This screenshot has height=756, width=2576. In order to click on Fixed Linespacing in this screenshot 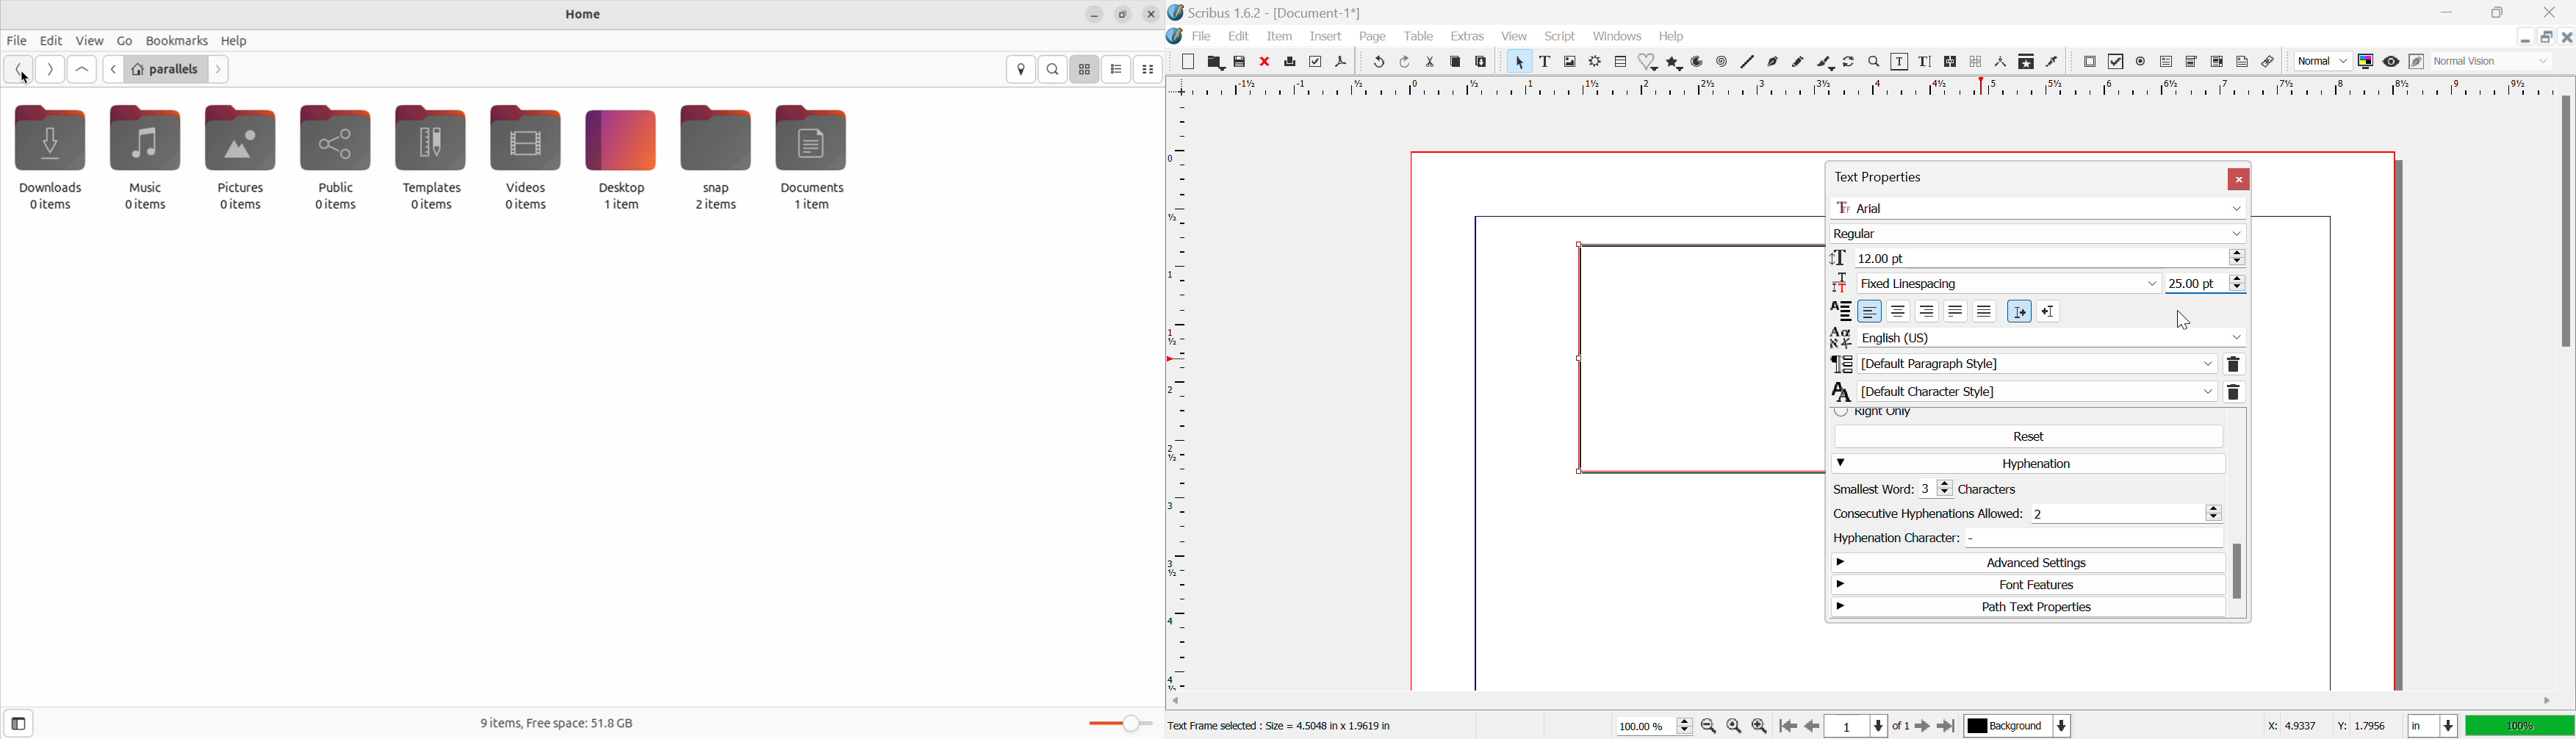, I will do `click(1998, 284)`.